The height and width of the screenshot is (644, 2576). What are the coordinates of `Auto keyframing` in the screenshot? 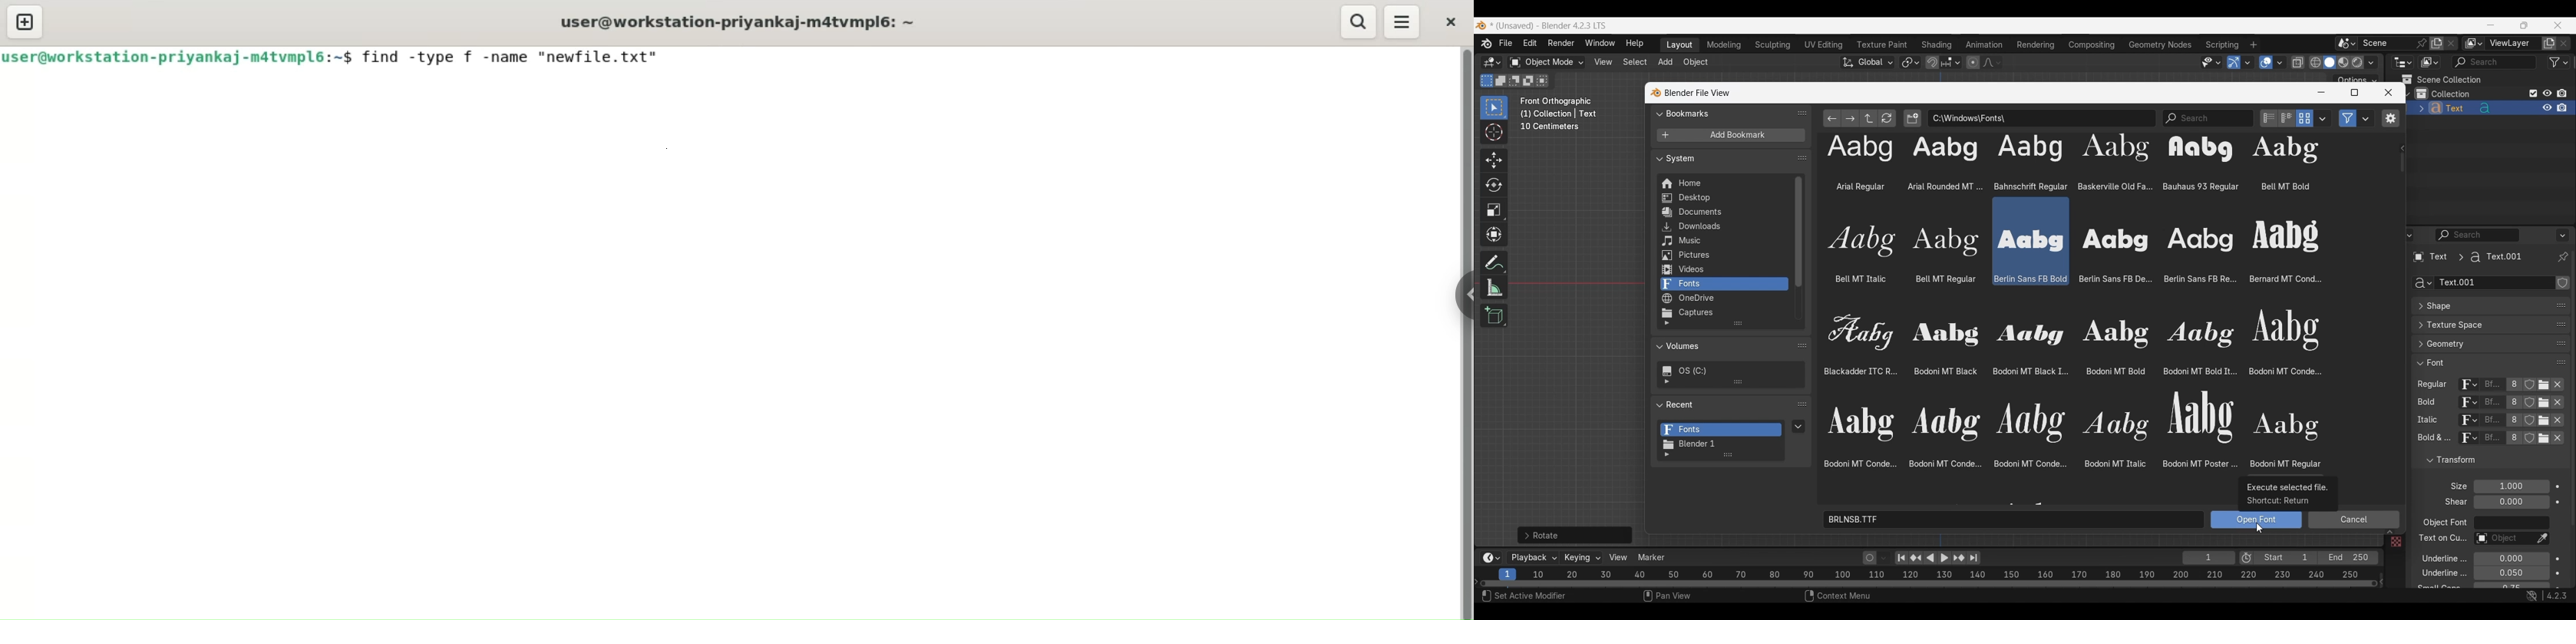 It's located at (1884, 558).